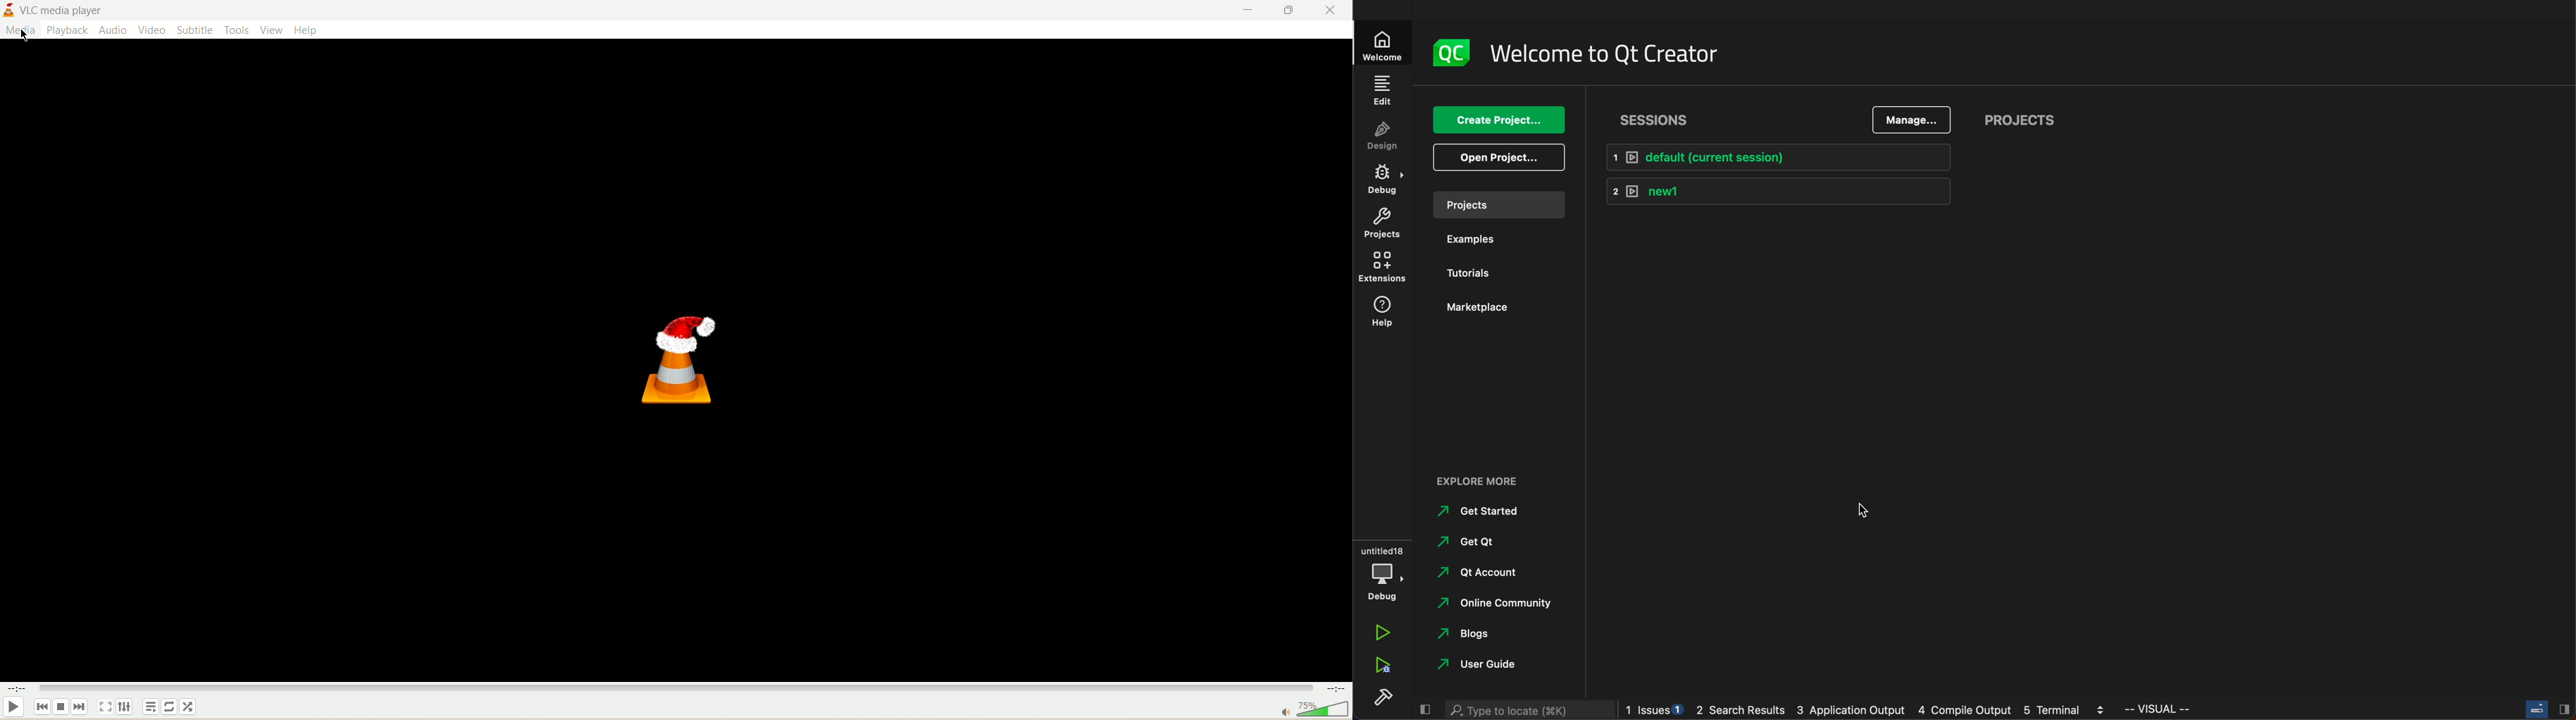  I want to click on community, so click(1495, 605).